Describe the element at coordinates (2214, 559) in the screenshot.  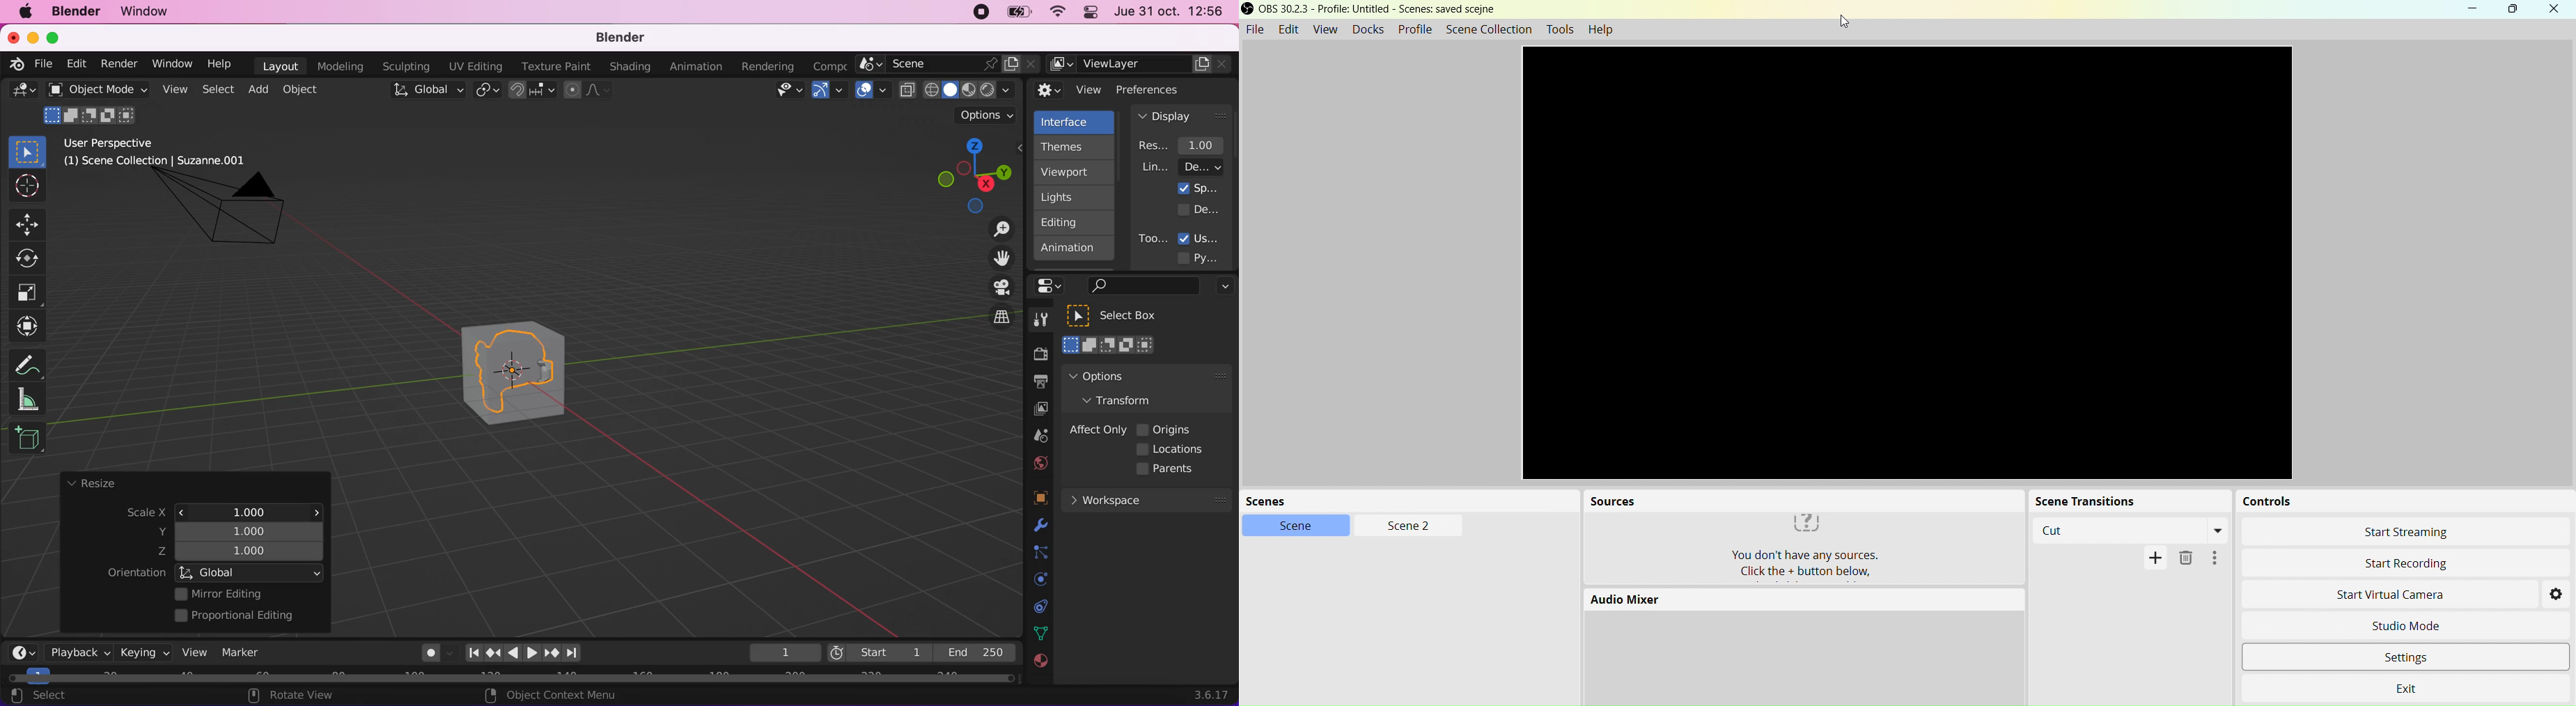
I see `More` at that location.